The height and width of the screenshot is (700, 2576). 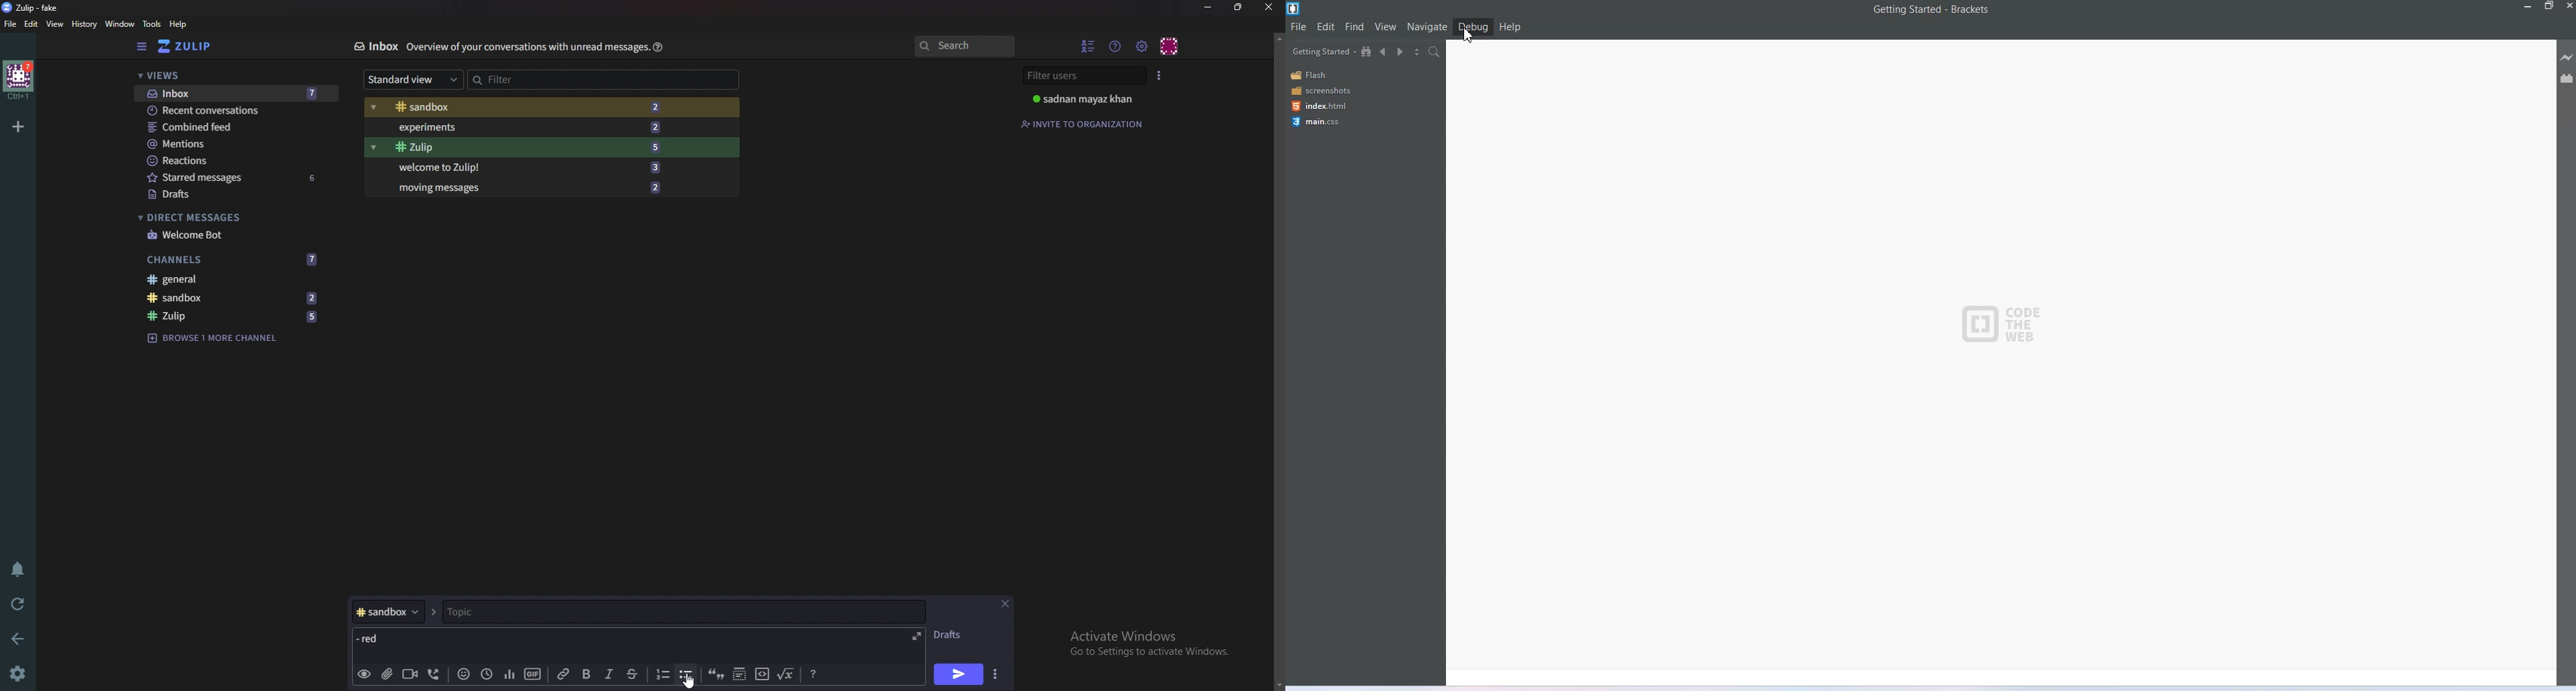 I want to click on Debug, so click(x=1474, y=26).